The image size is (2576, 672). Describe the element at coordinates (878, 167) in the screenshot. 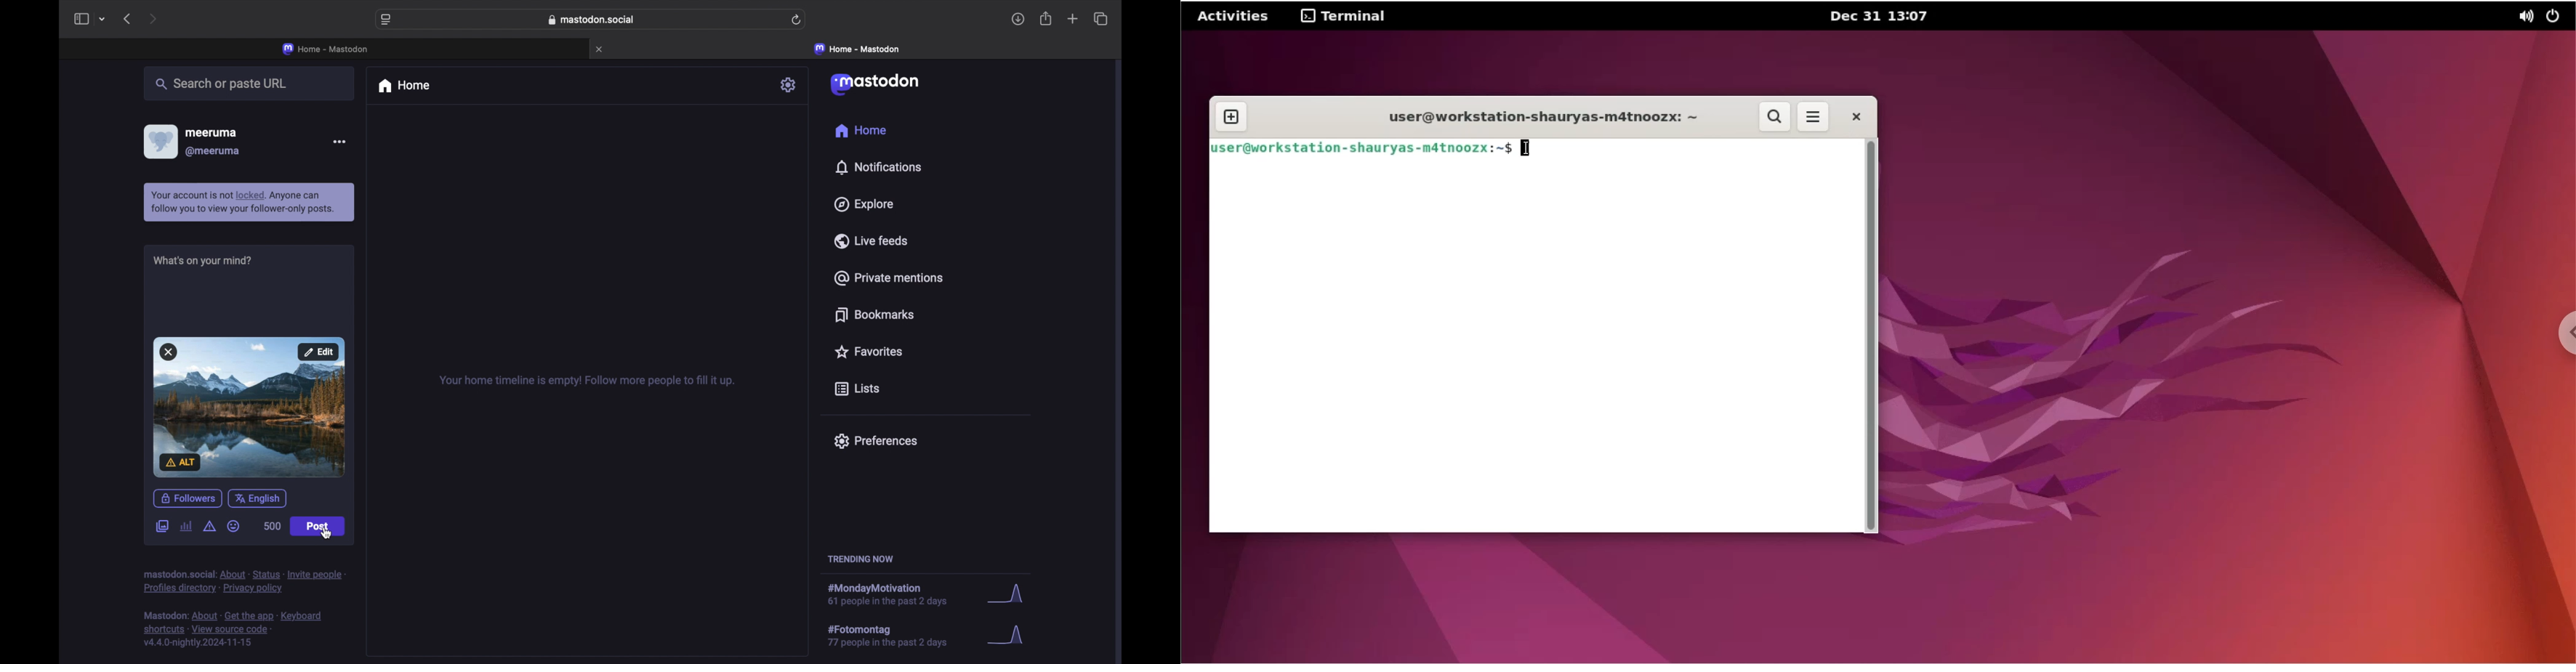

I see `notifications` at that location.